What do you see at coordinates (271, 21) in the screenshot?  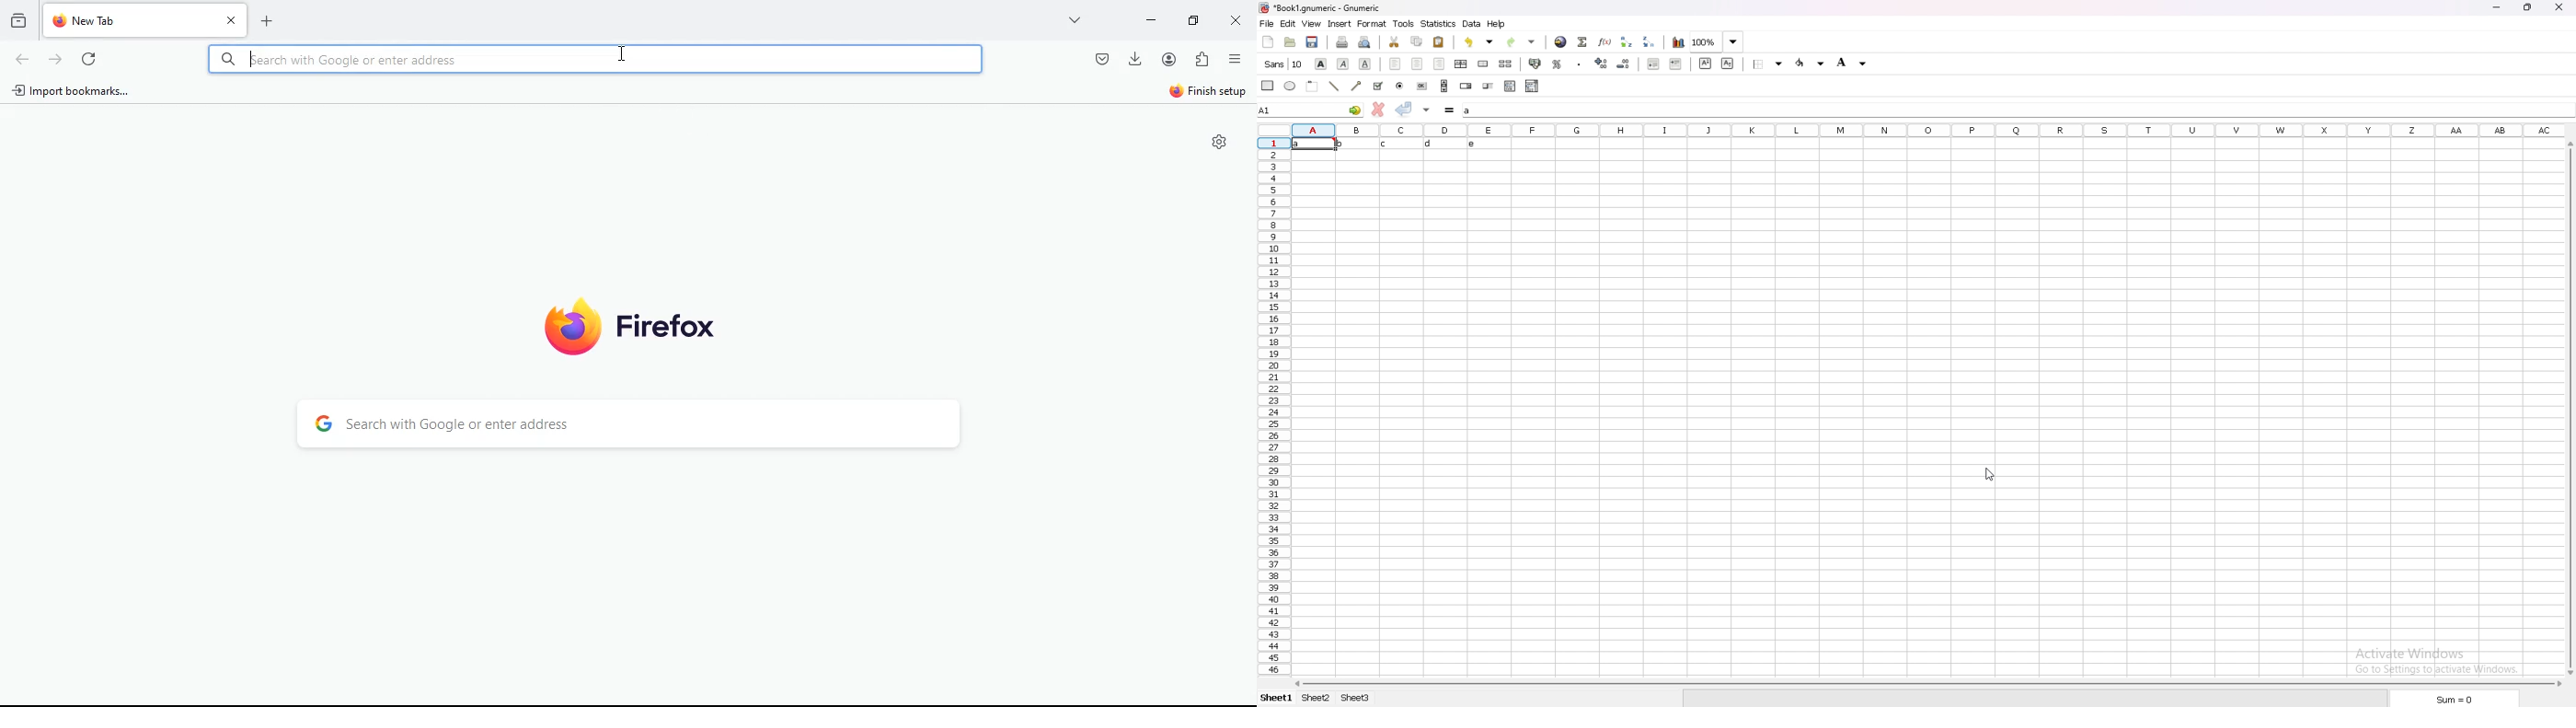 I see `add new tab` at bounding box center [271, 21].